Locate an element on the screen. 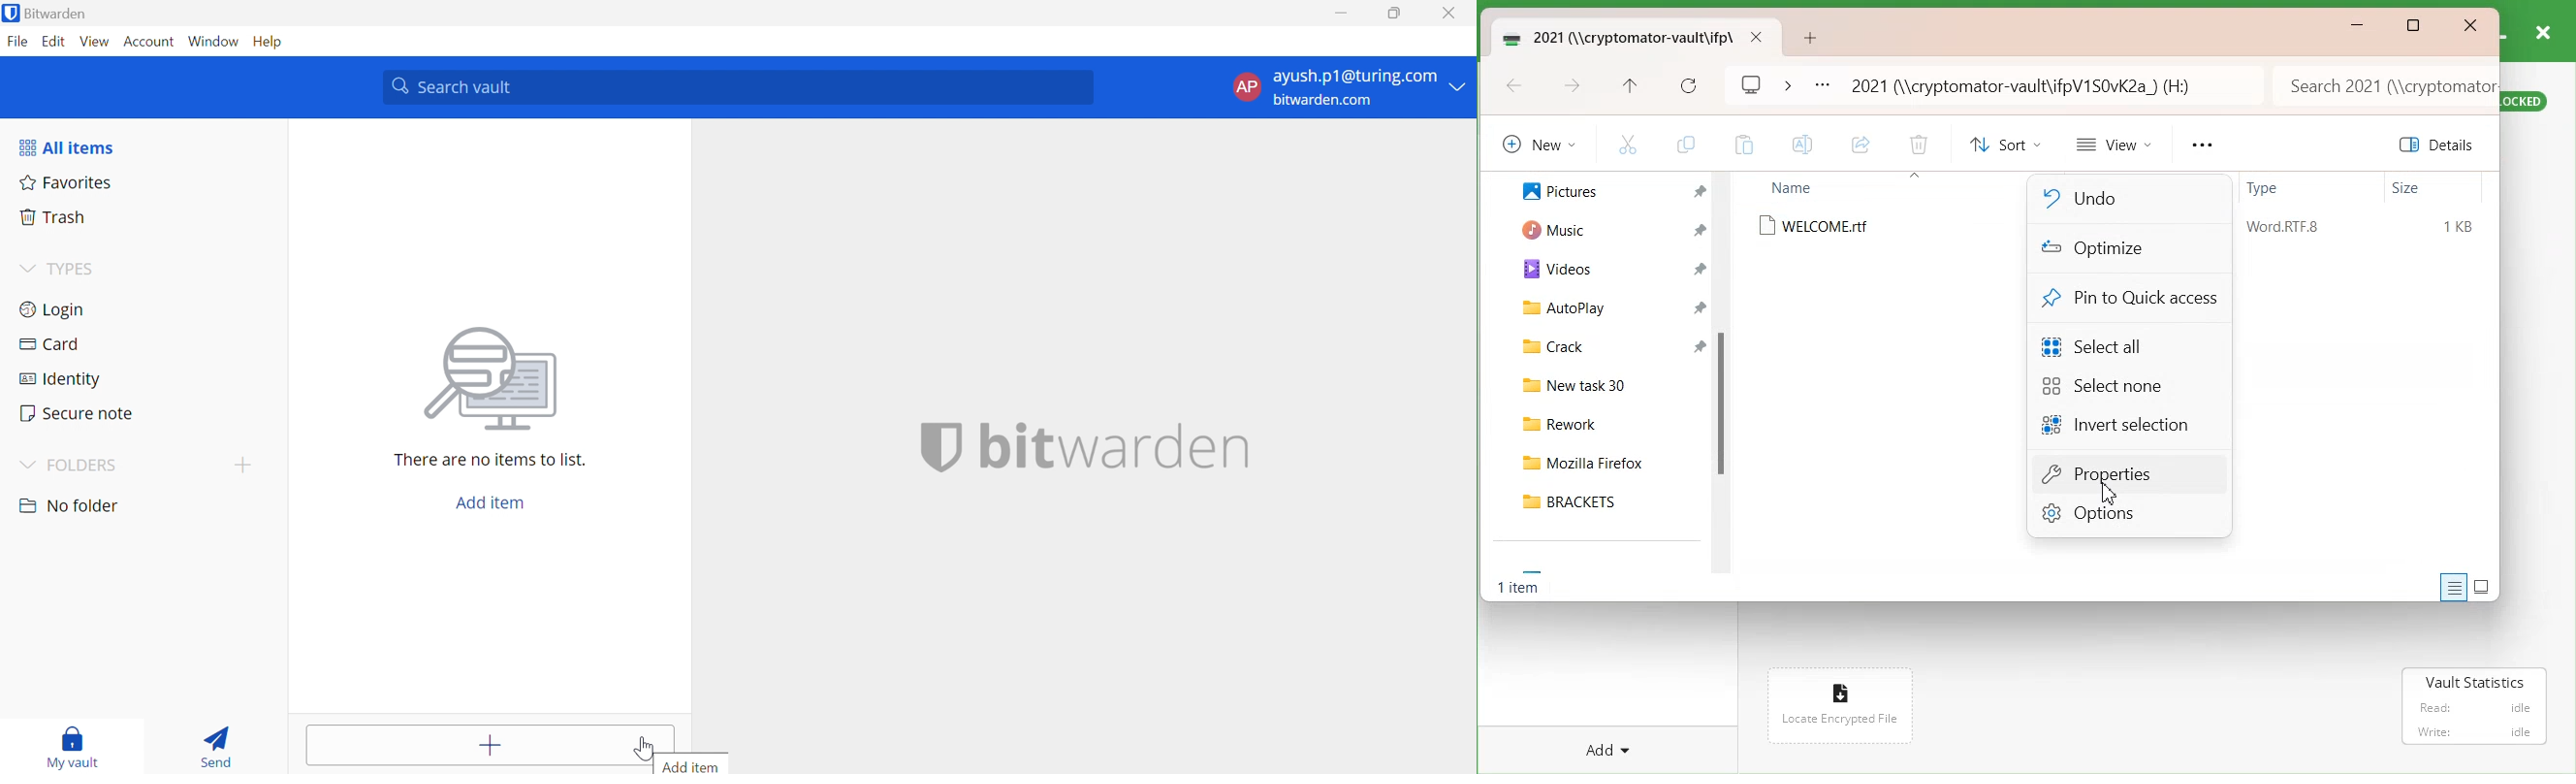  Maximize is located at coordinates (2414, 27).